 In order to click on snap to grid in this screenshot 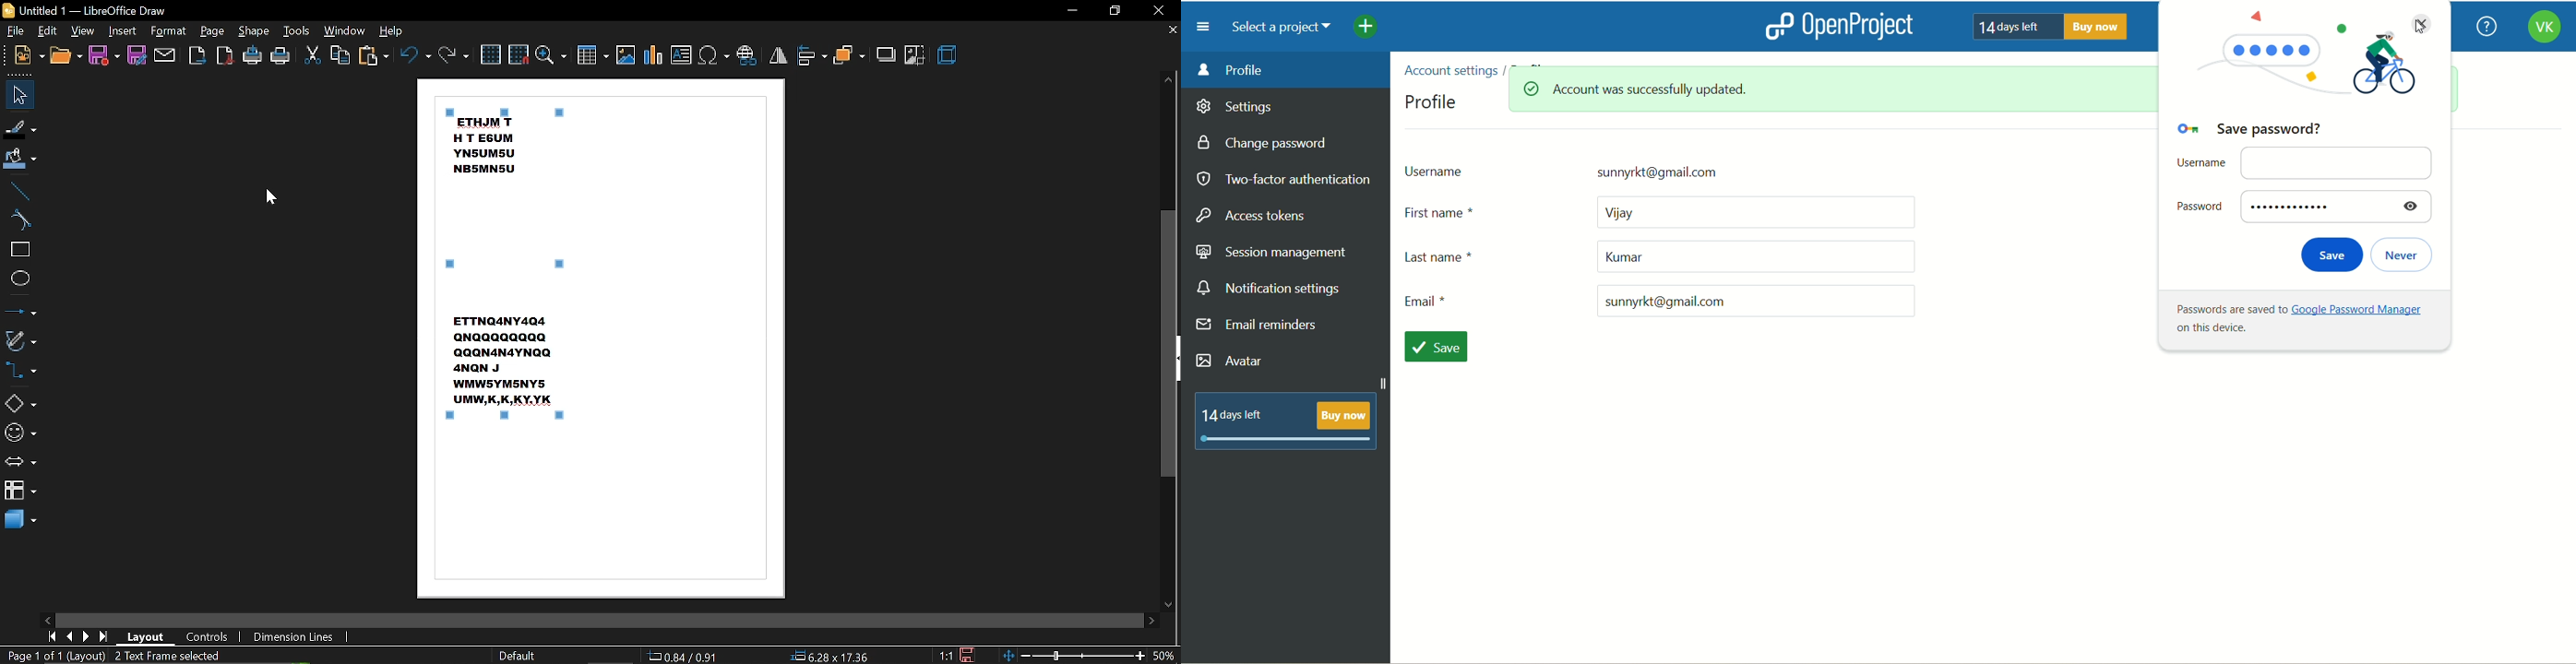, I will do `click(519, 53)`.